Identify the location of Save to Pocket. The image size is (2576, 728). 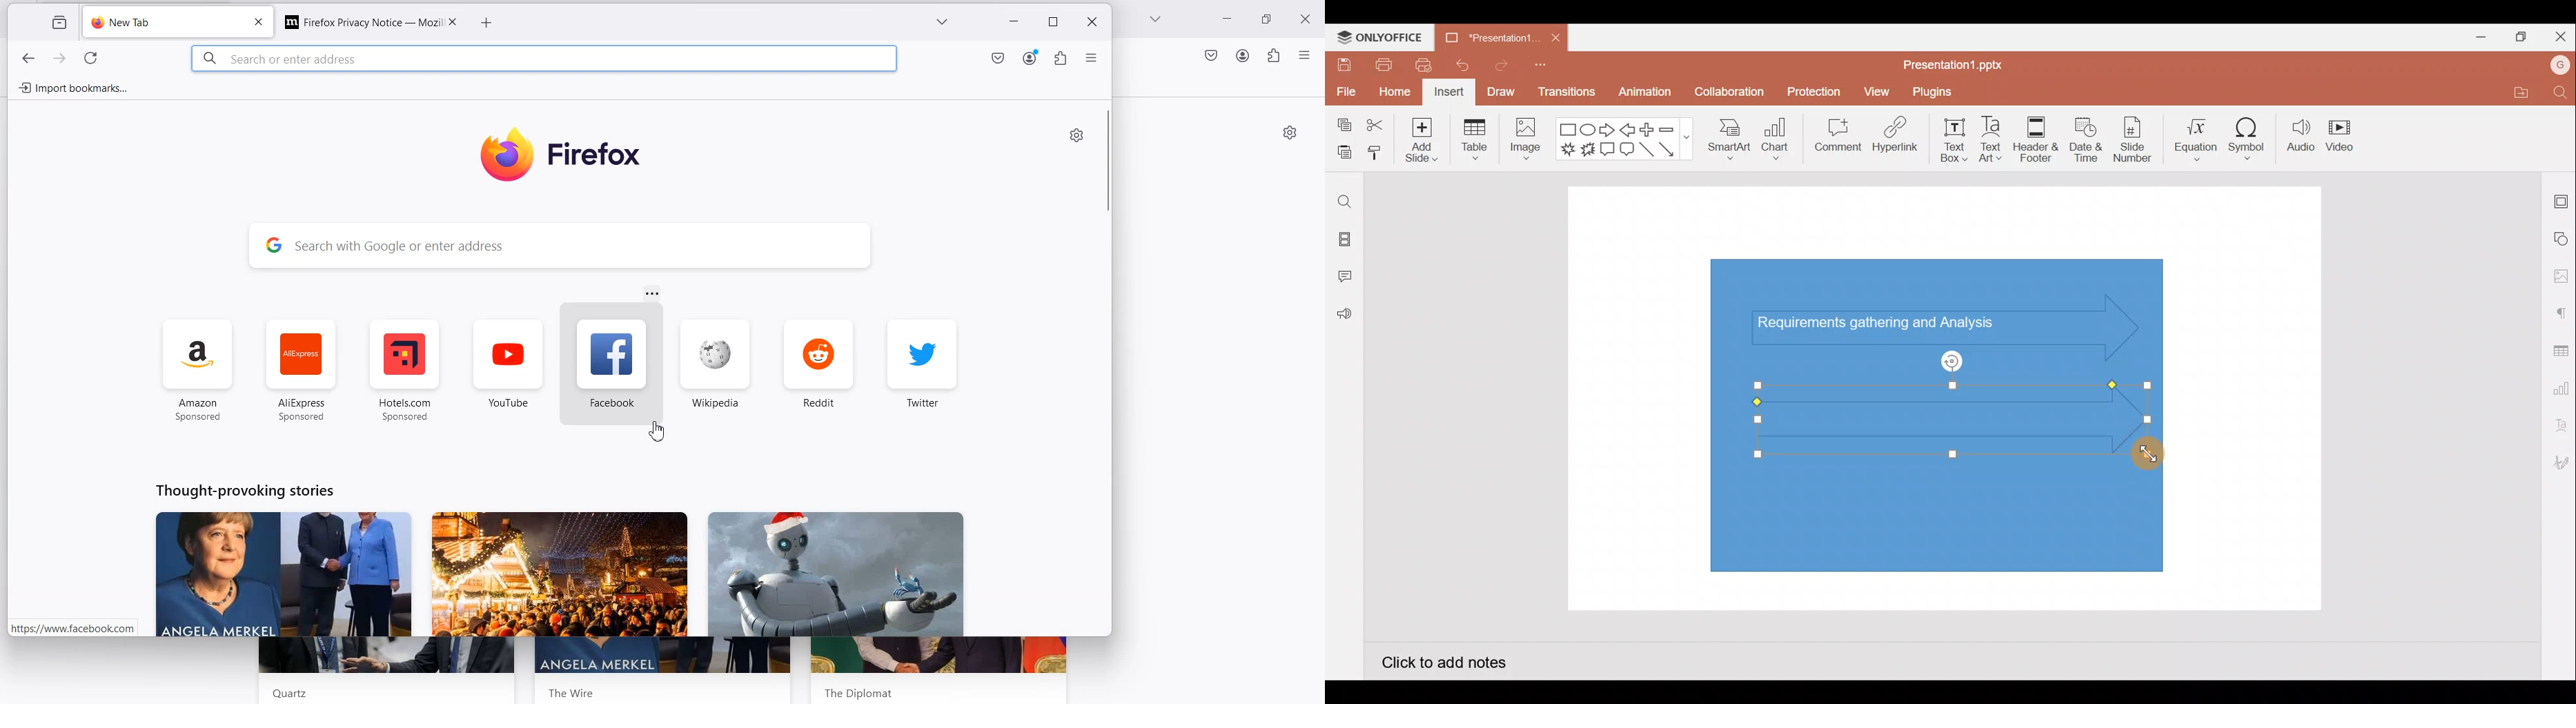
(1210, 55).